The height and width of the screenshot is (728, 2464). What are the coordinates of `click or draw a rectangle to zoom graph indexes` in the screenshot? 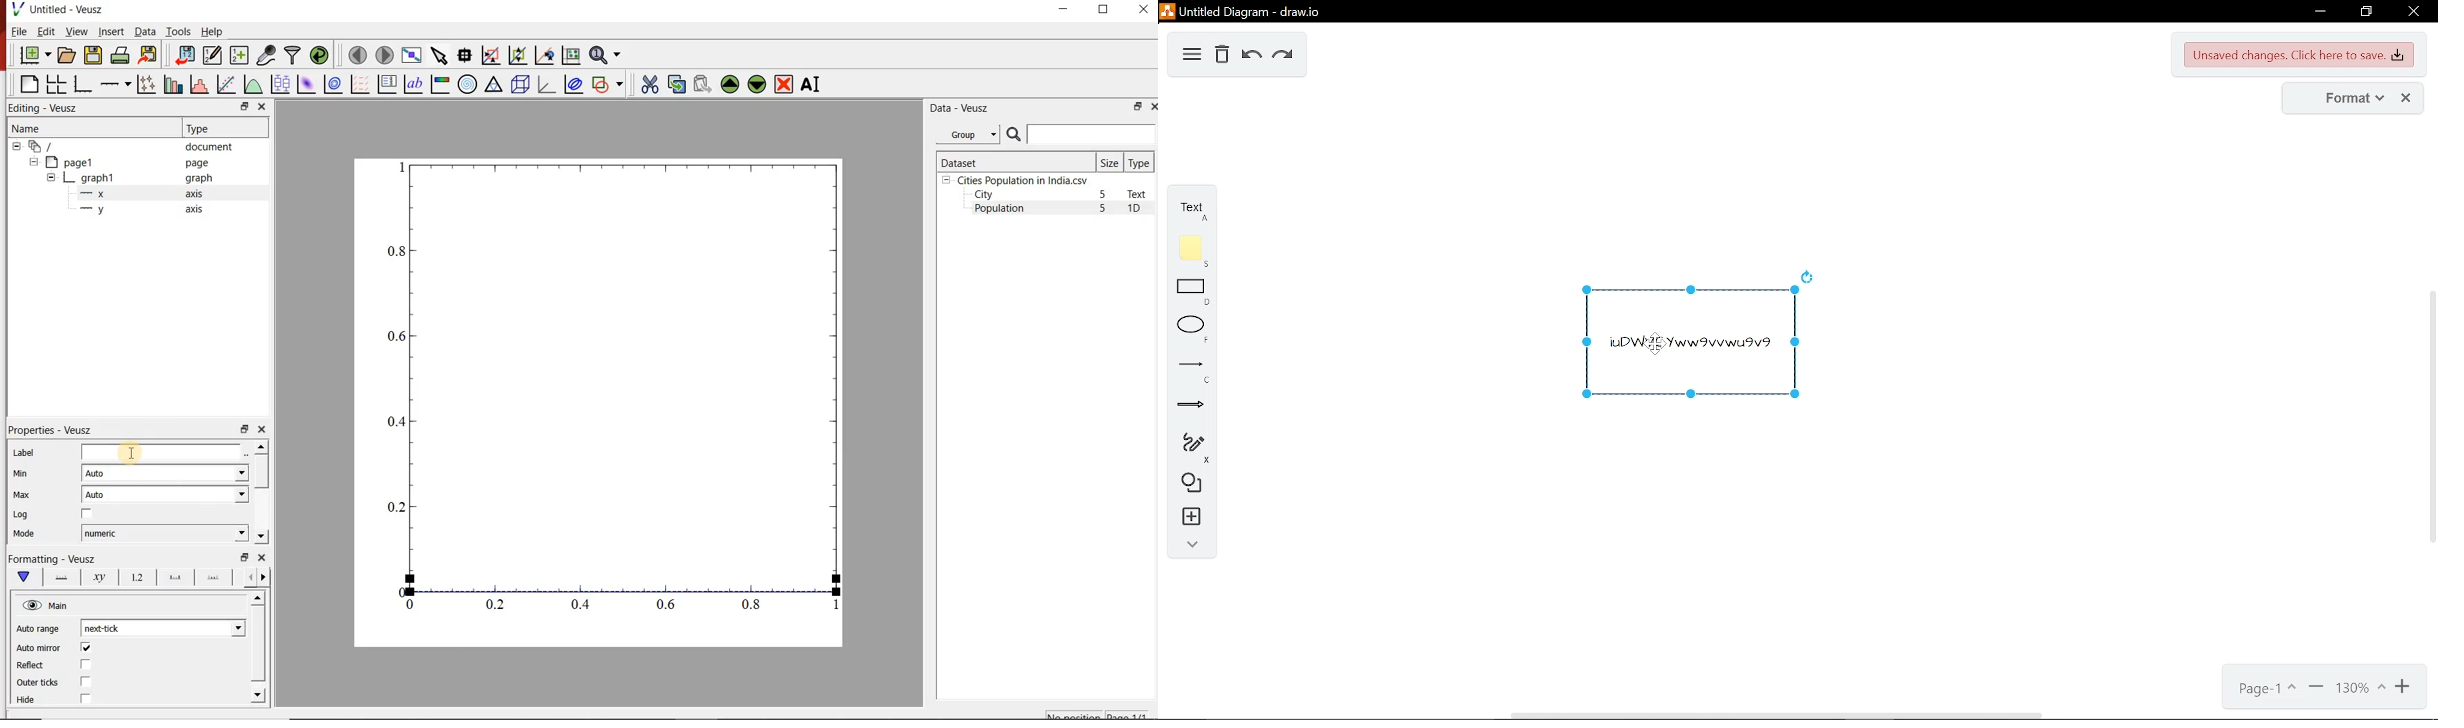 It's located at (490, 54).